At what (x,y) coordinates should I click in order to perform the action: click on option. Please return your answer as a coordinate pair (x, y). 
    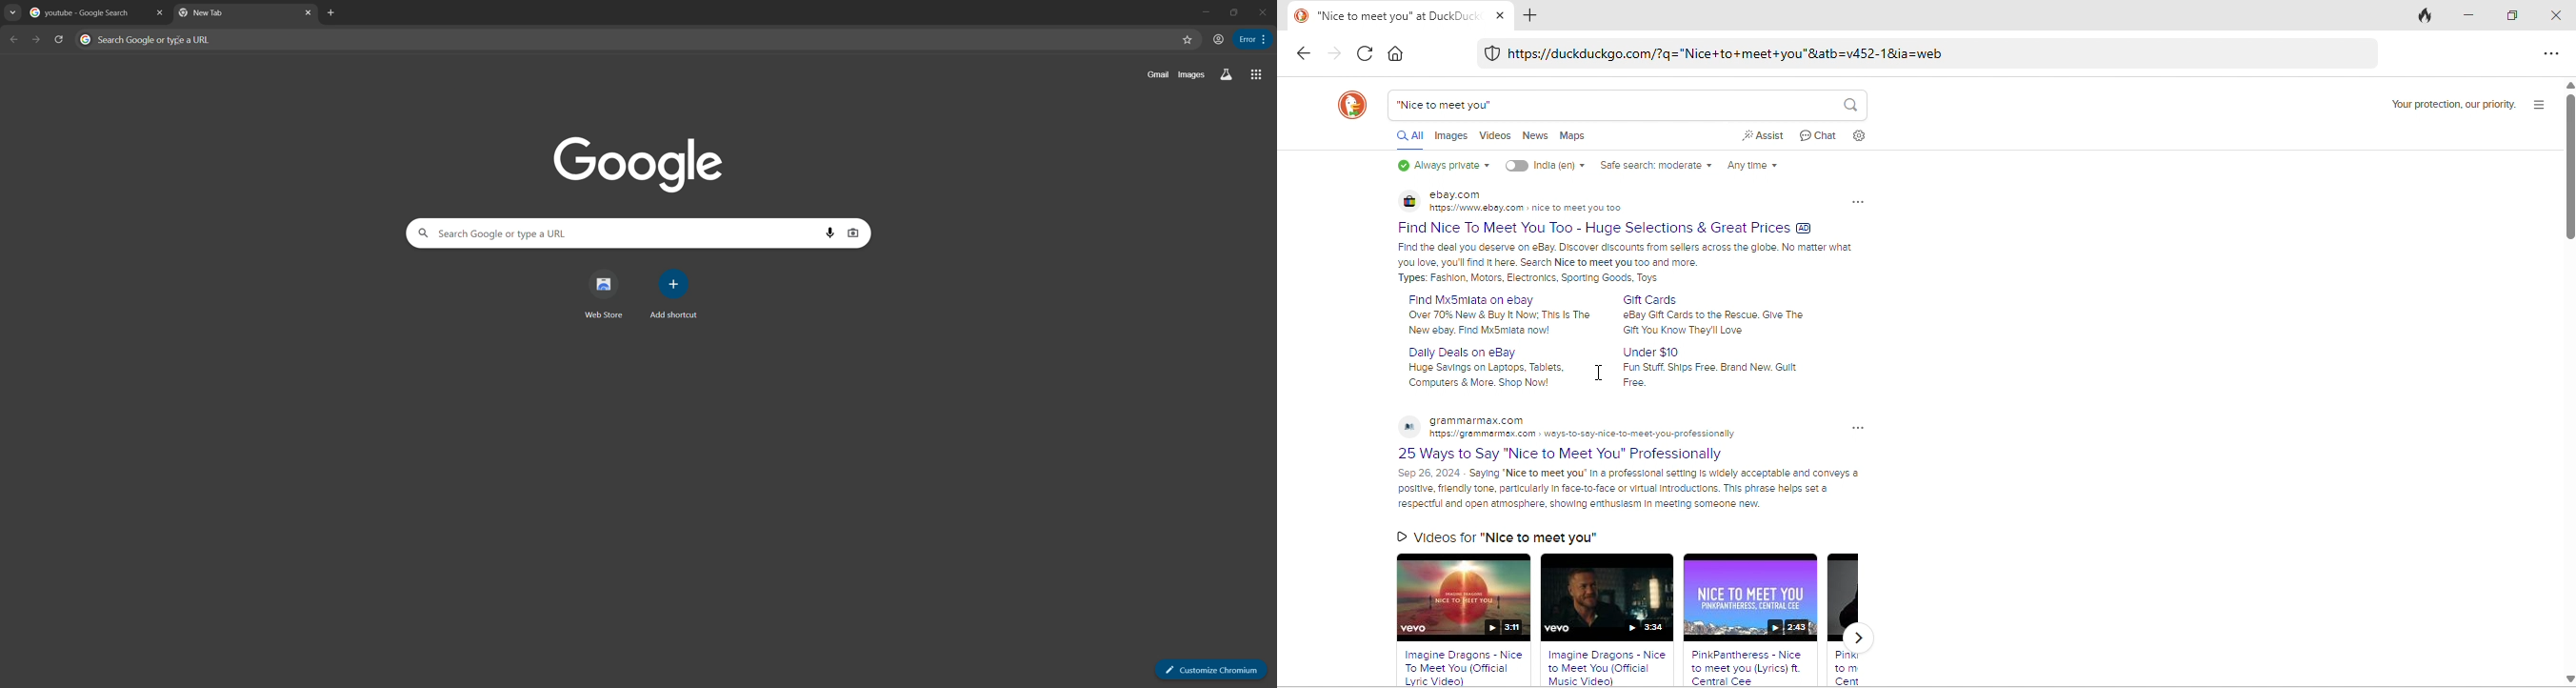
    Looking at the image, I should click on (2548, 55).